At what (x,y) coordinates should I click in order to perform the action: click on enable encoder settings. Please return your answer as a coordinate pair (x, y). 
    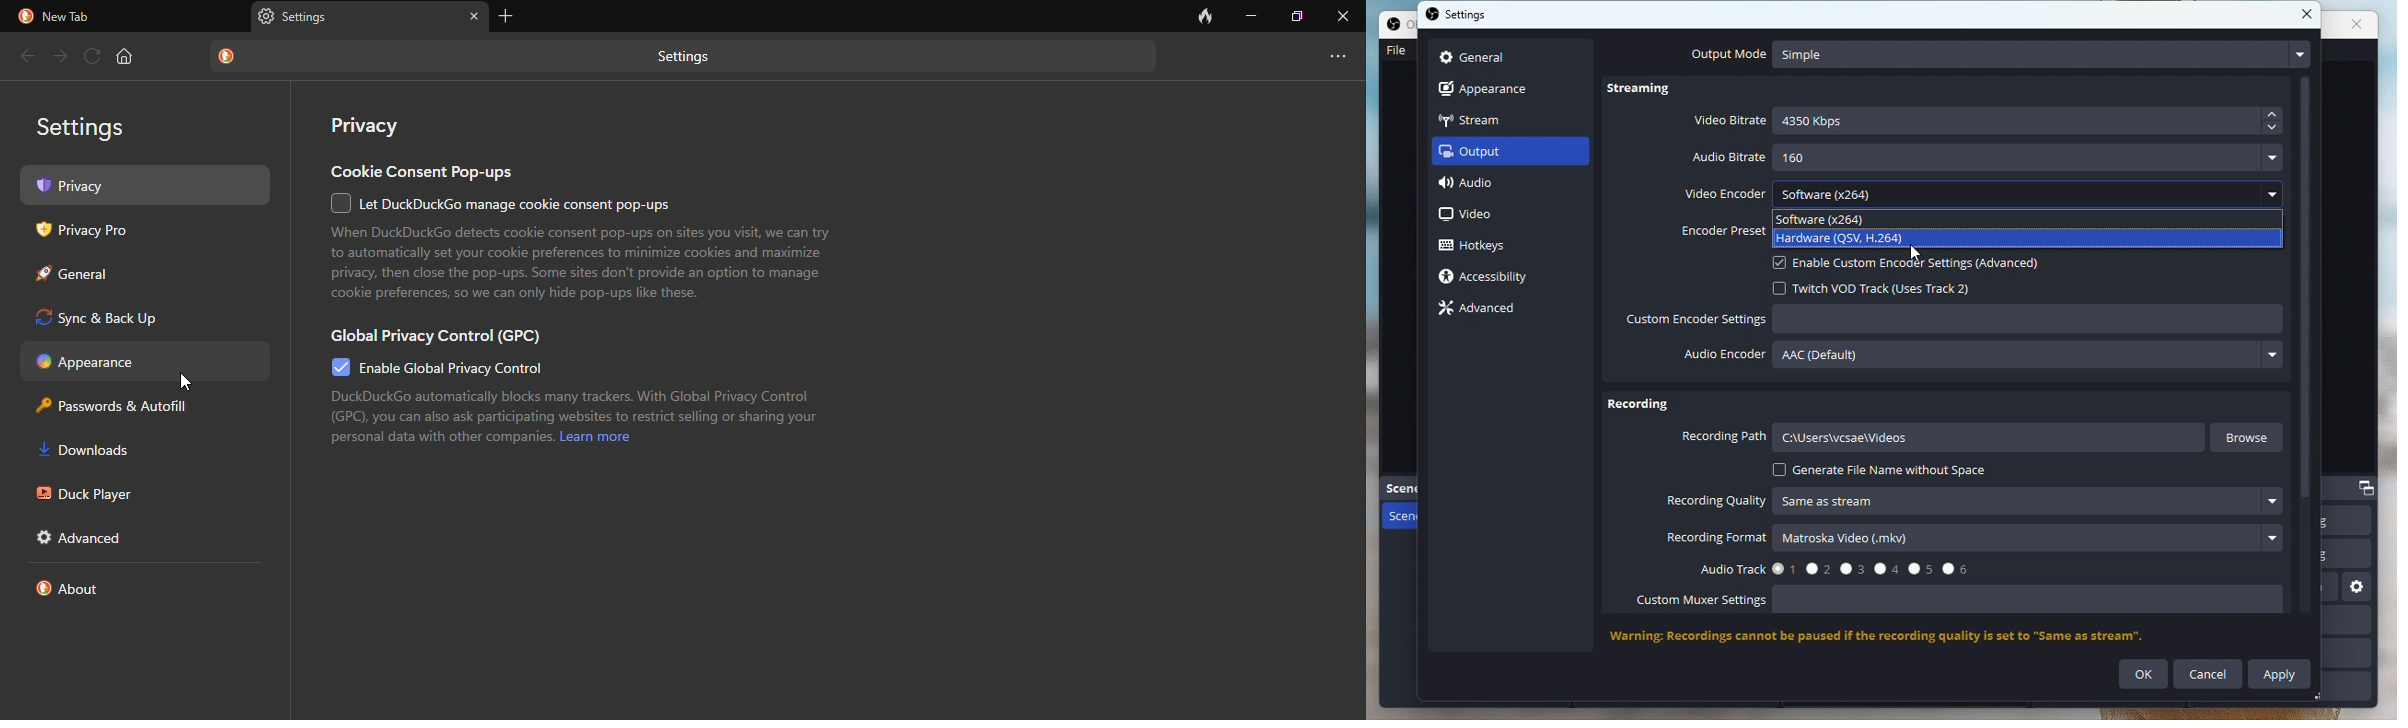
    Looking at the image, I should click on (1925, 263).